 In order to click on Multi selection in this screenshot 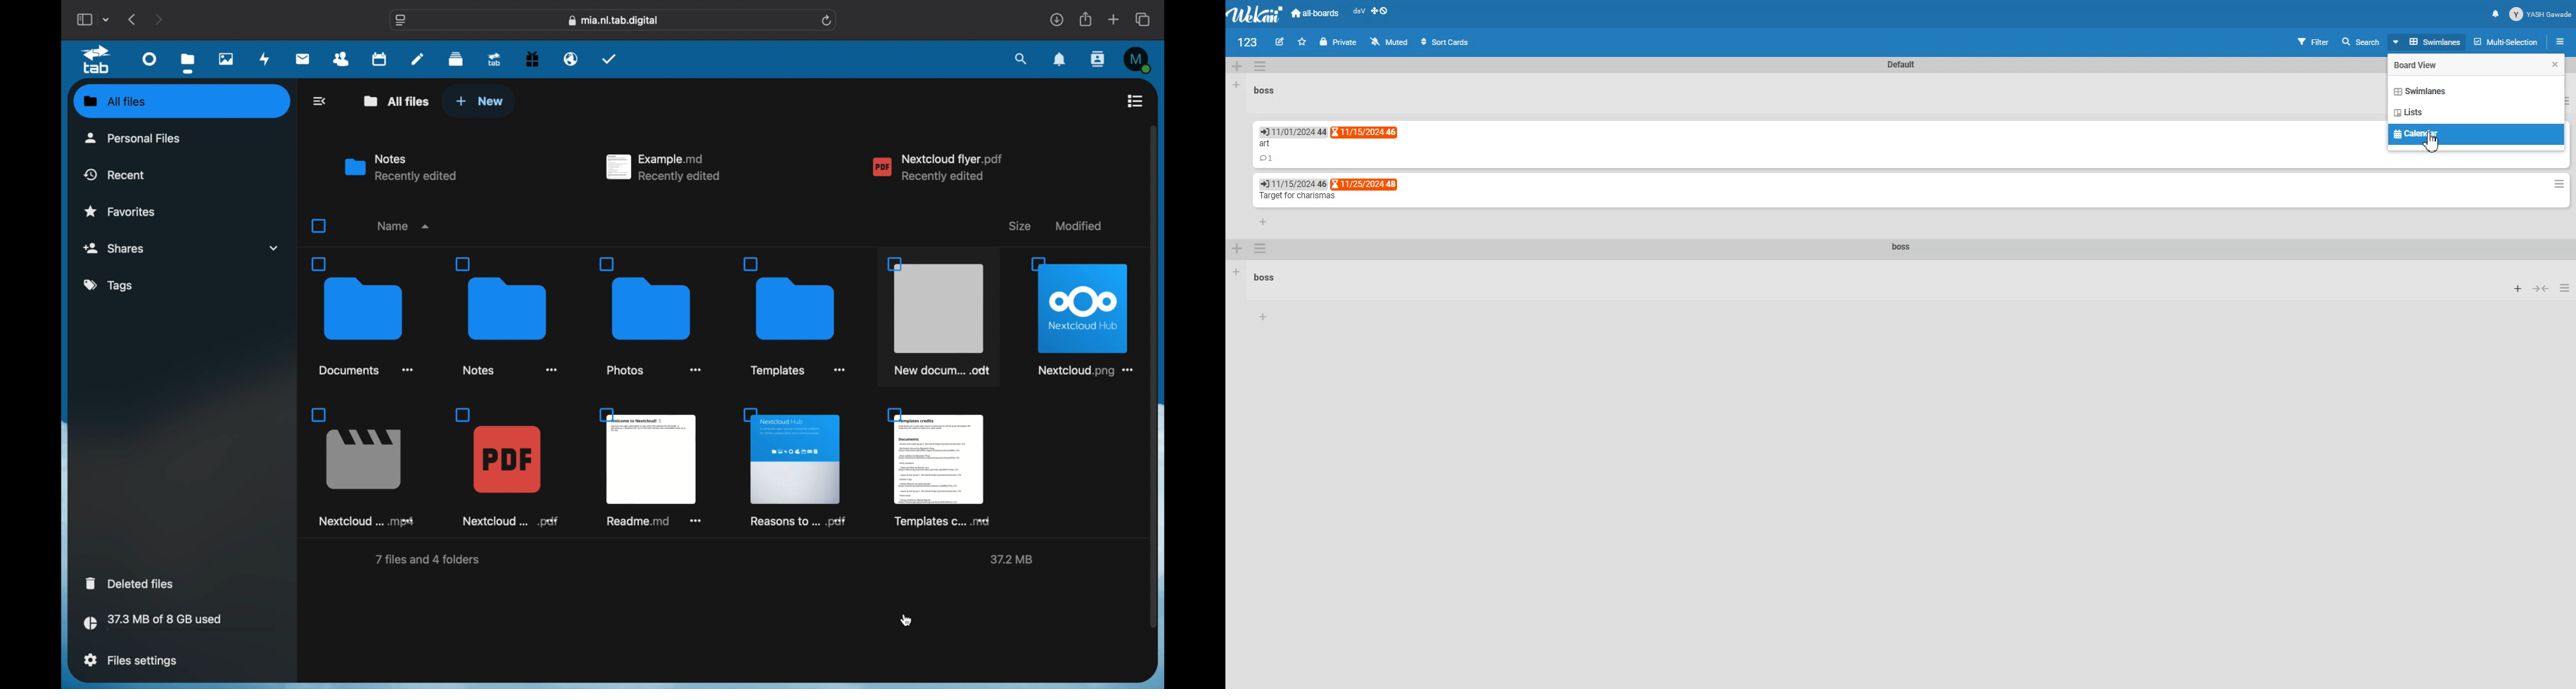, I will do `click(2507, 41)`.